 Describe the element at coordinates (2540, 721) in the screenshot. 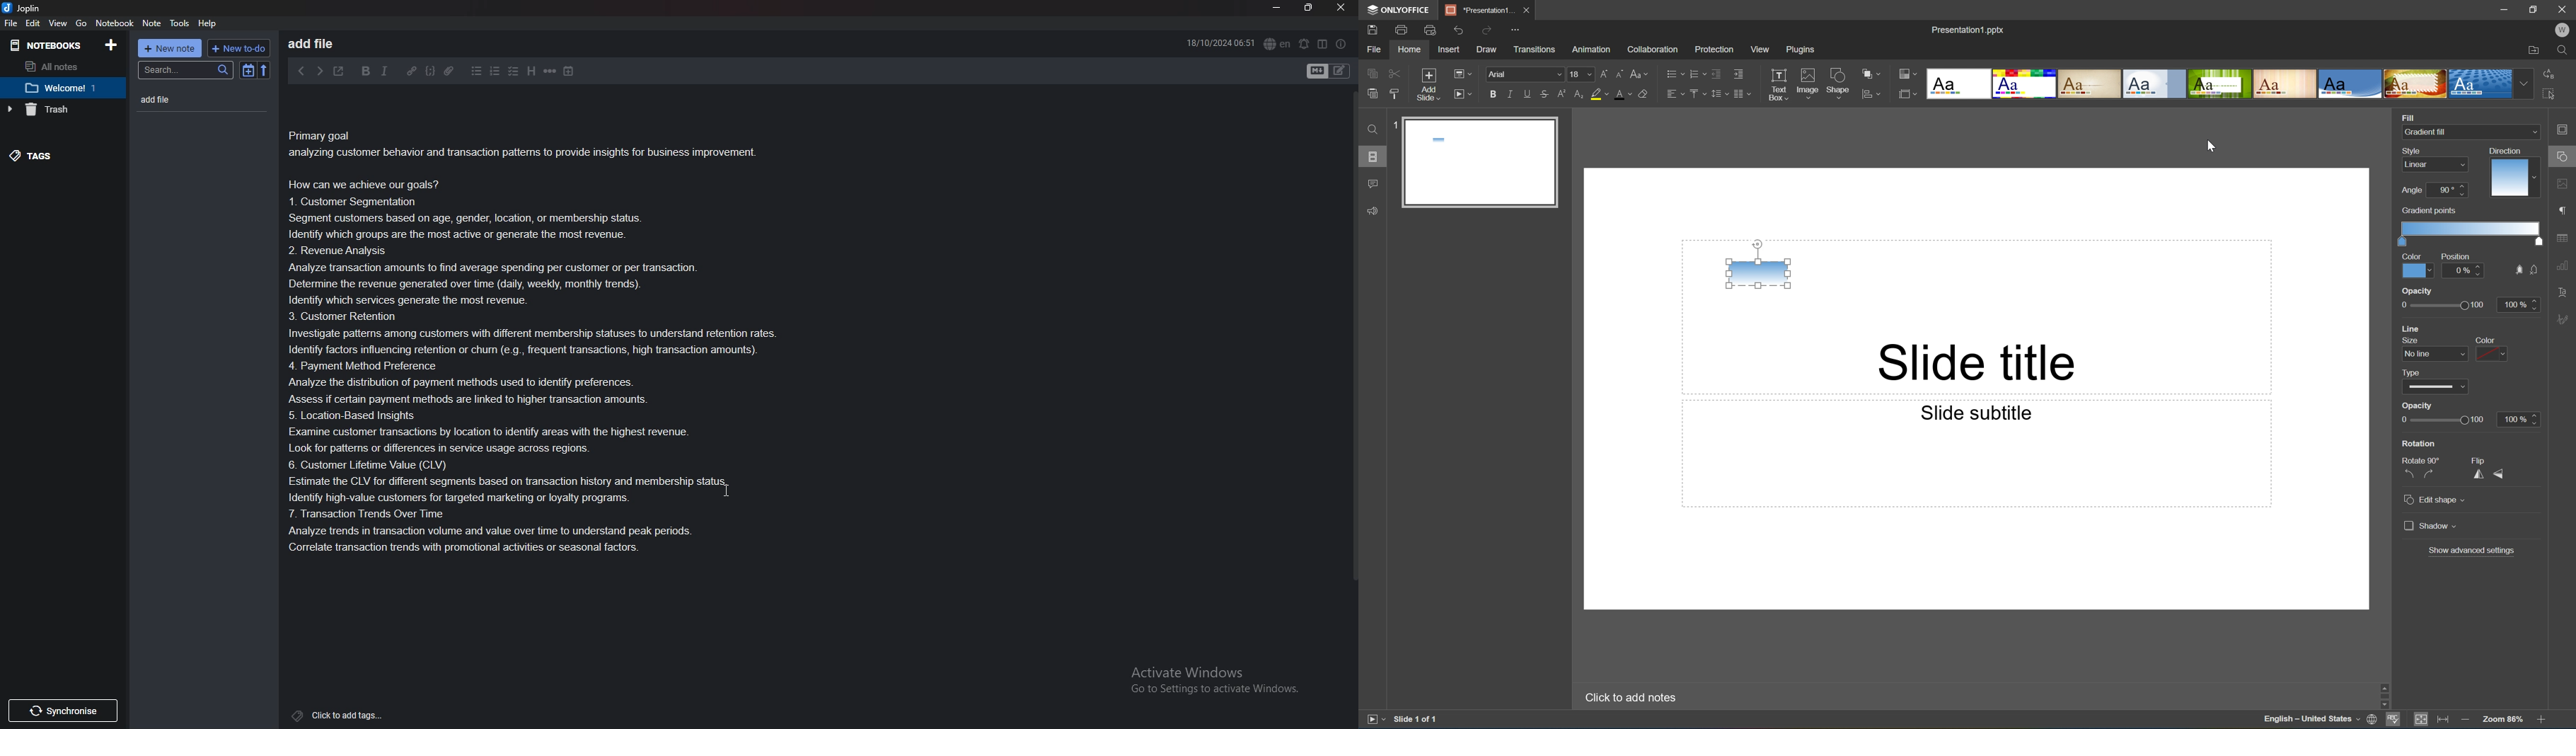

I see `Zoom In` at that location.